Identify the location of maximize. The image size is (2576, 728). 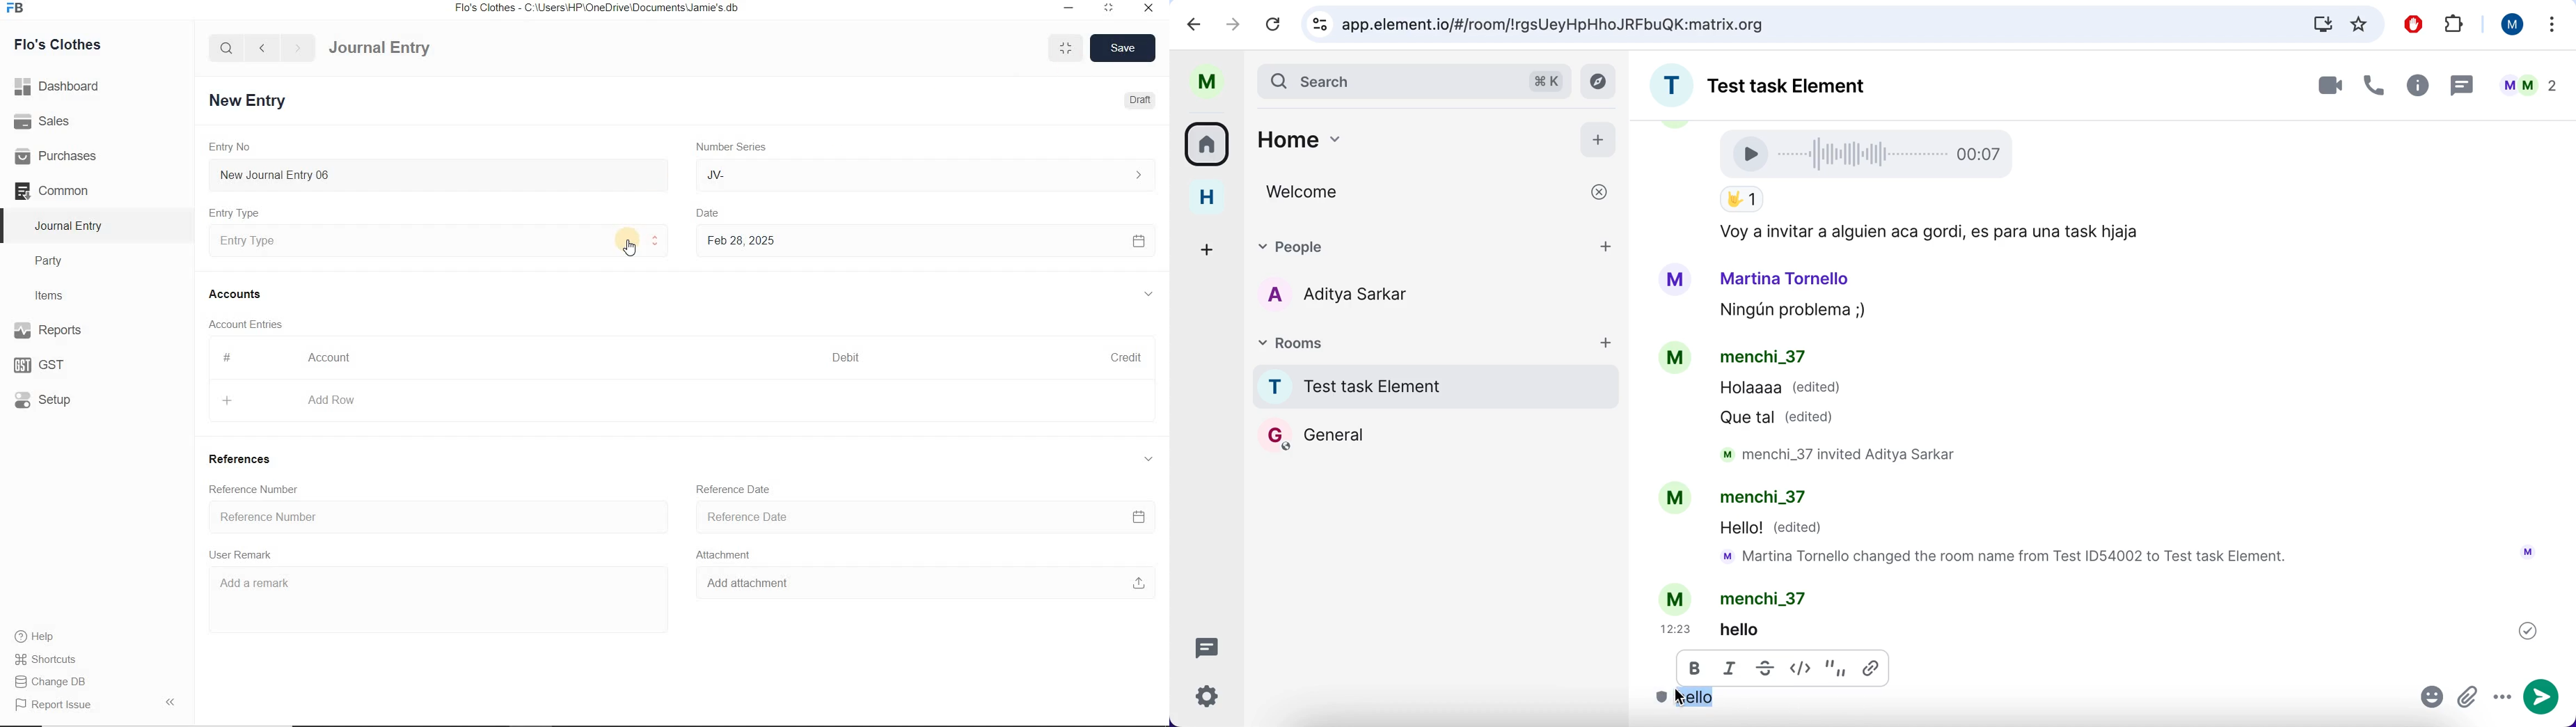
(1109, 7).